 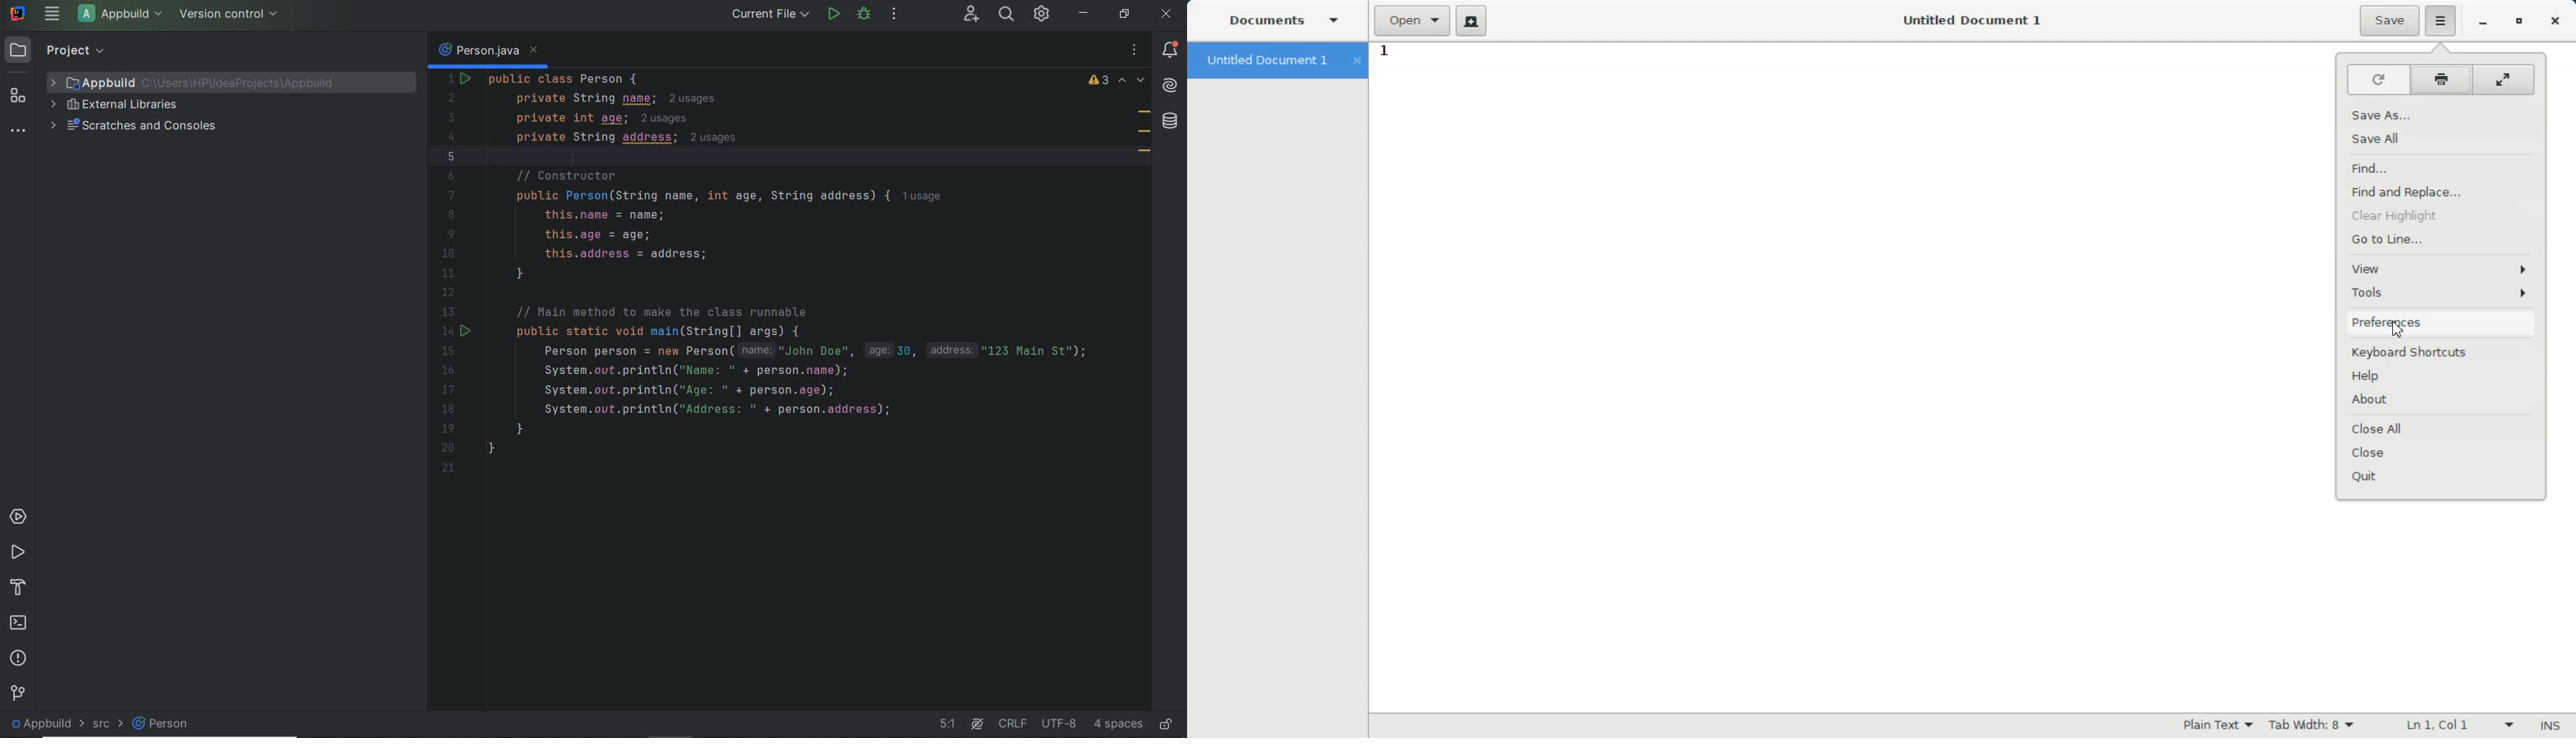 I want to click on terminal, so click(x=19, y=621).